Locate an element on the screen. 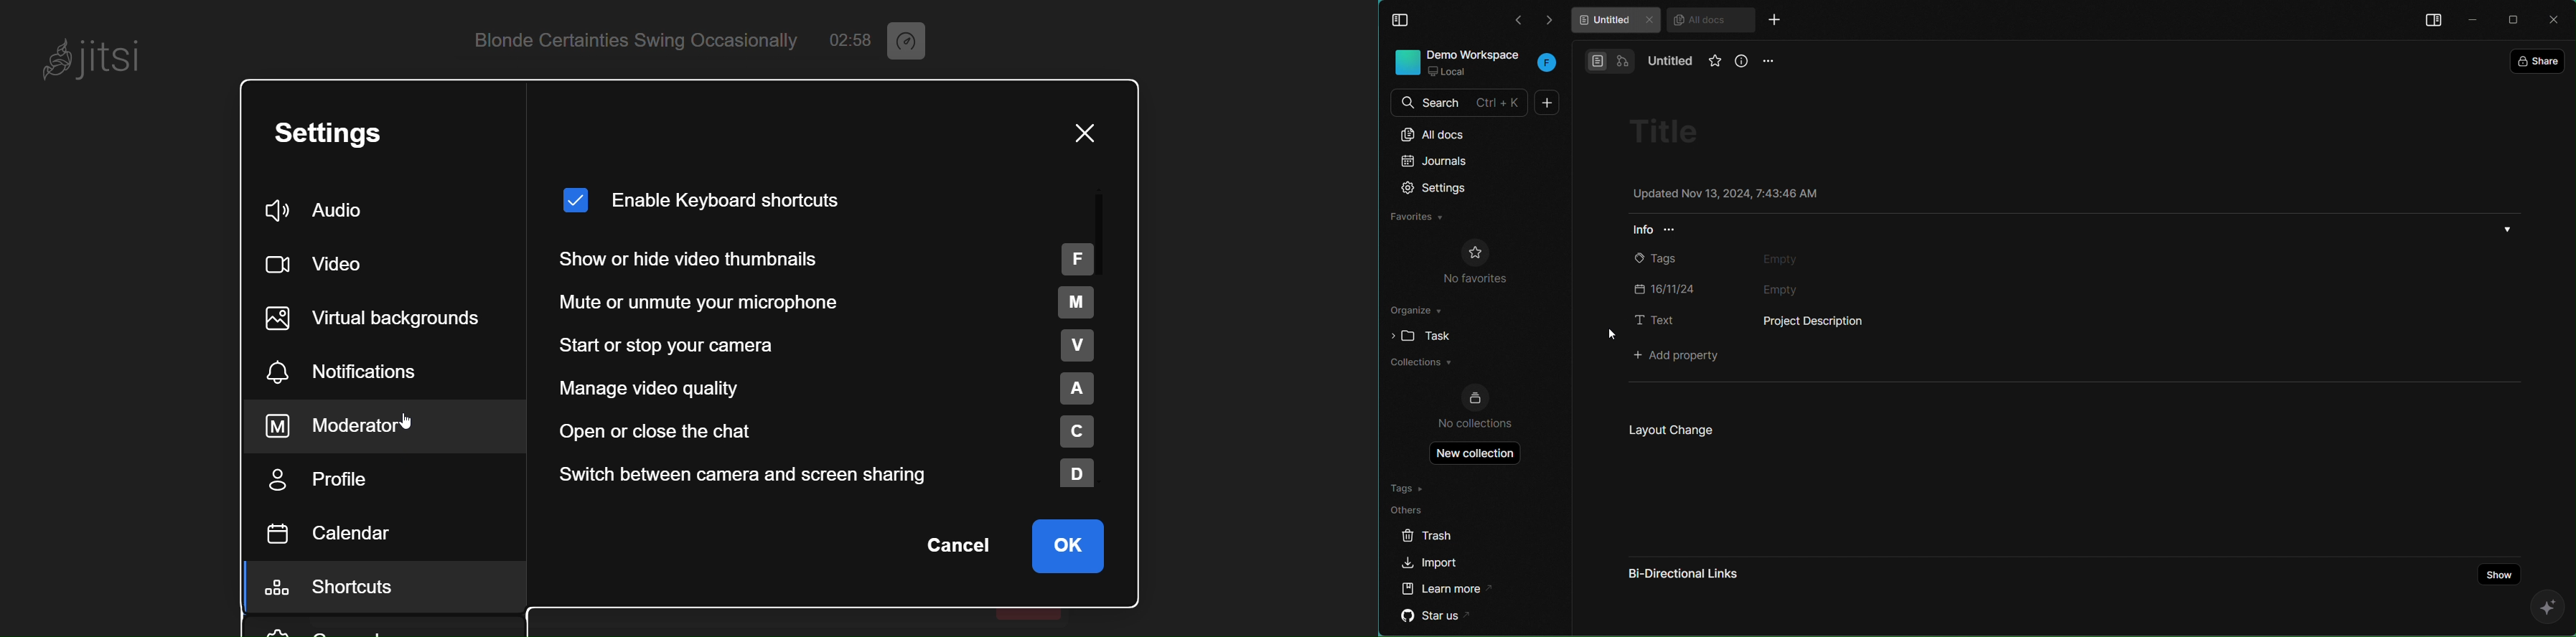  jitsi is located at coordinates (93, 55).